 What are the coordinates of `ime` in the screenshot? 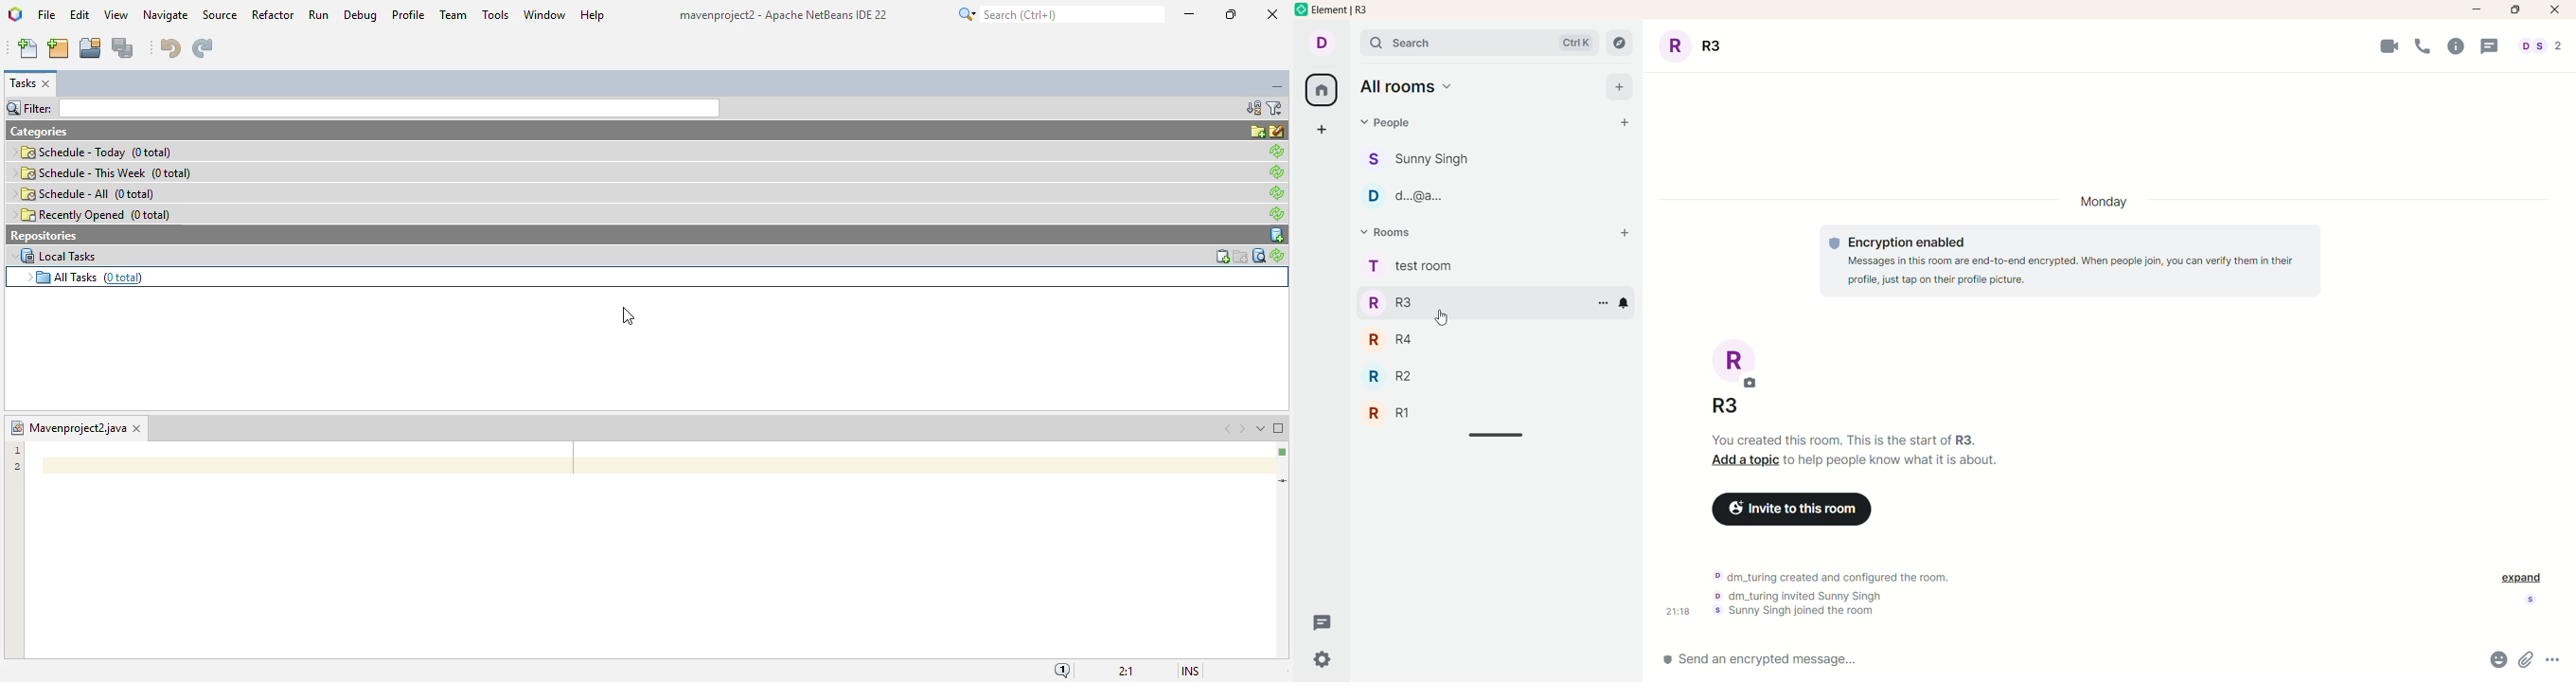 It's located at (1676, 613).